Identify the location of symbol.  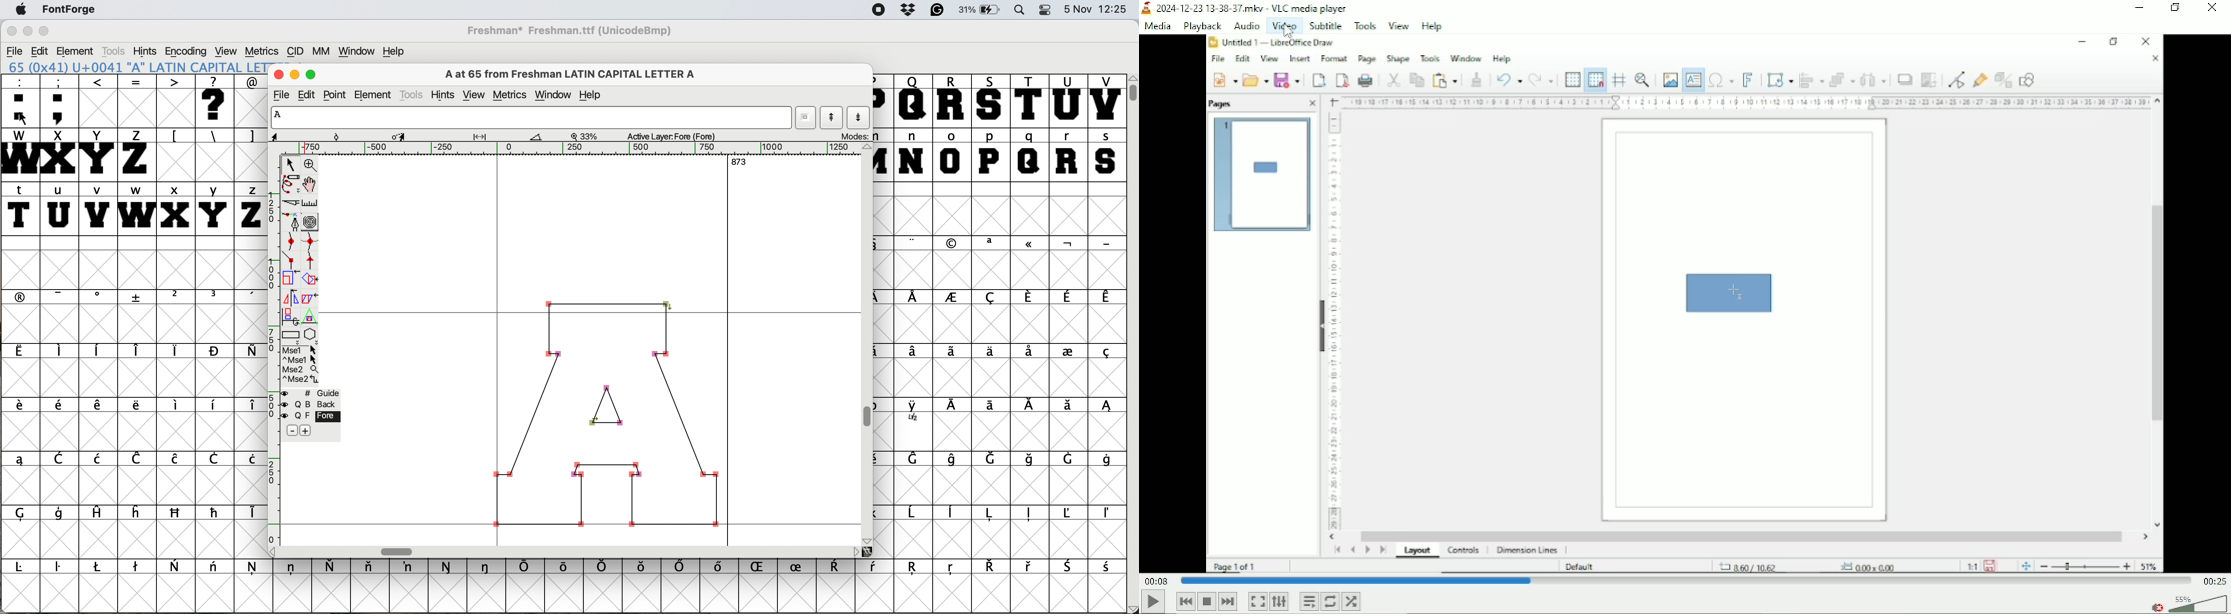
(952, 570).